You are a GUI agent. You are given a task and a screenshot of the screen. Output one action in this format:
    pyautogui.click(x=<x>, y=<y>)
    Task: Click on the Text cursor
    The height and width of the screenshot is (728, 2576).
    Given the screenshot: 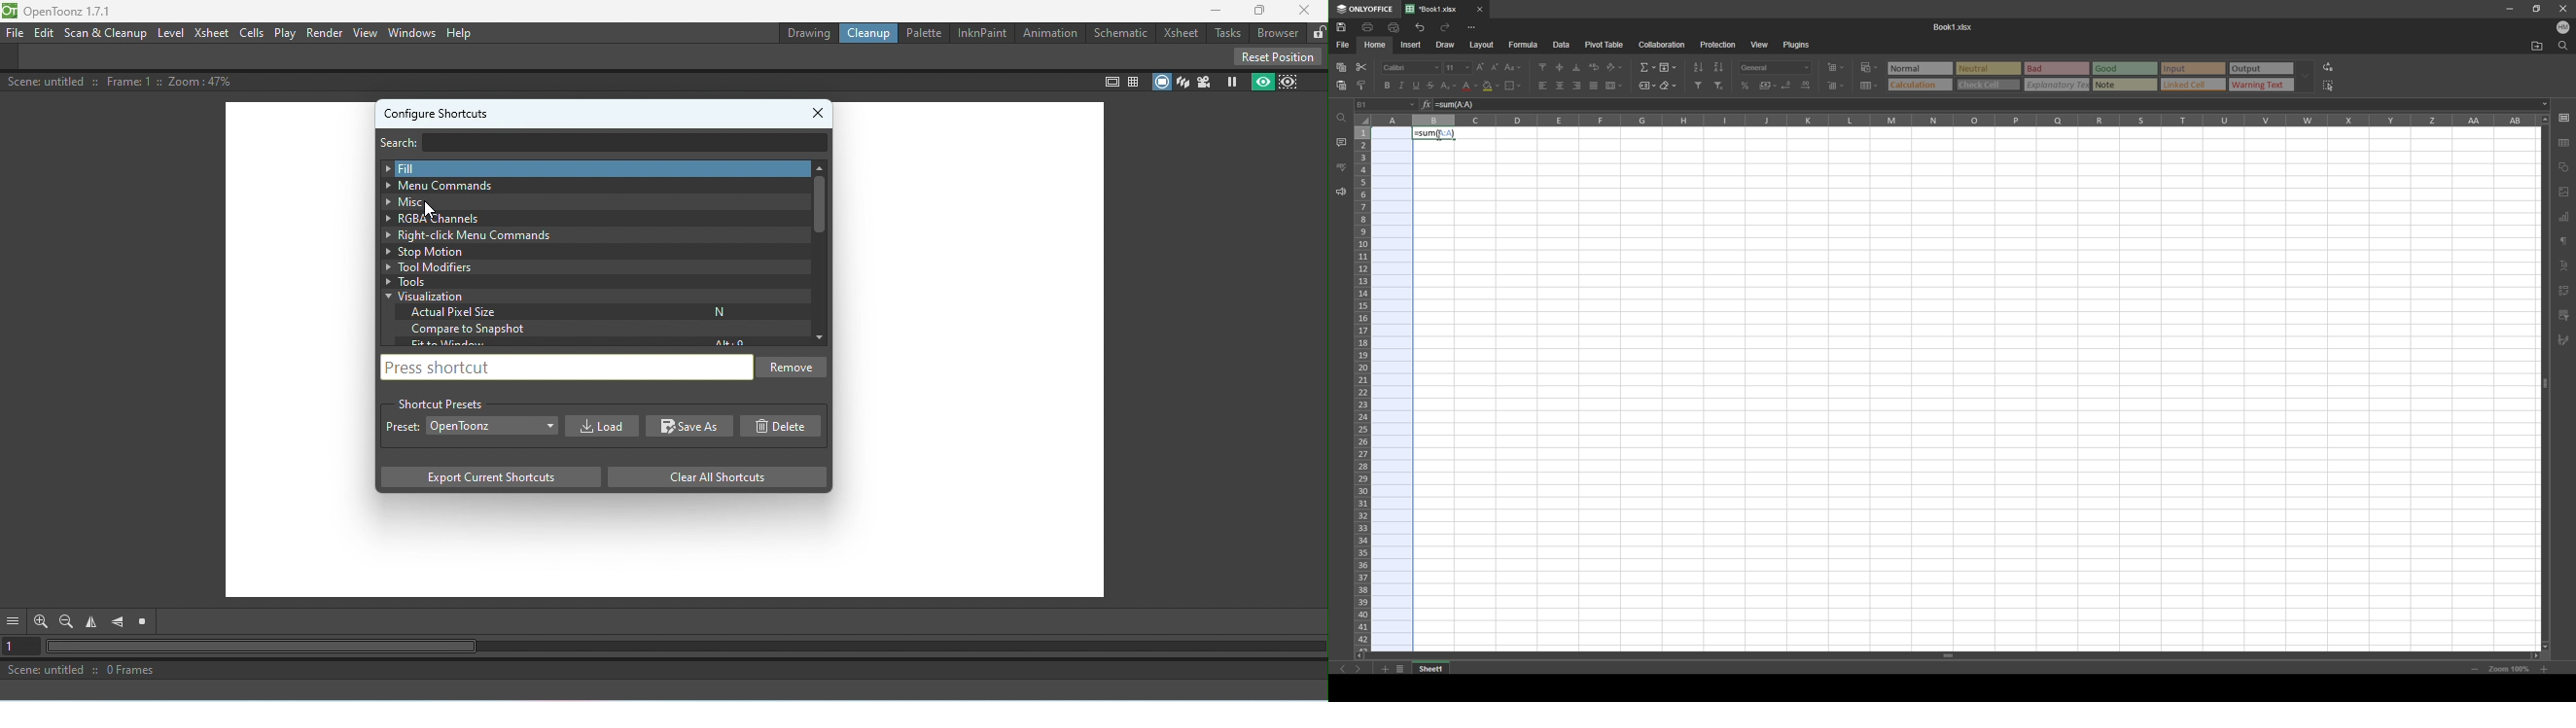 What is the action you would take?
    pyautogui.click(x=1438, y=136)
    